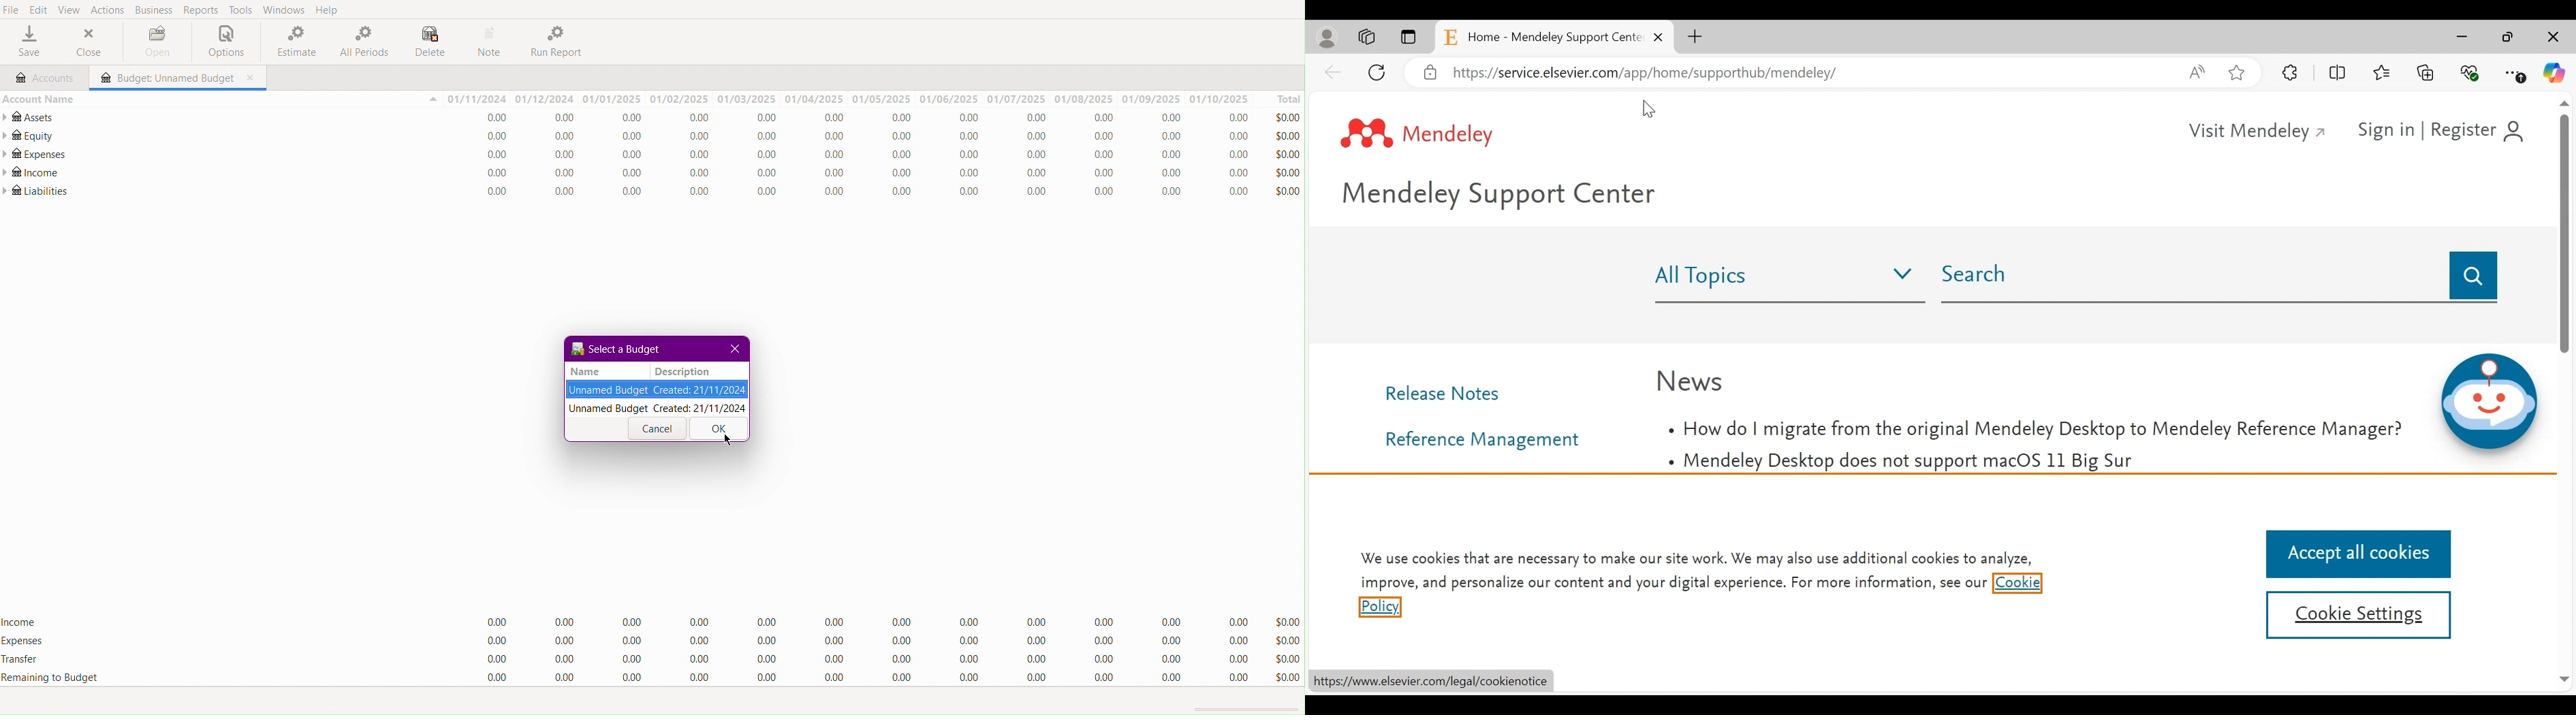 This screenshot has width=2576, height=728. What do you see at coordinates (293, 42) in the screenshot?
I see `Estimate` at bounding box center [293, 42].